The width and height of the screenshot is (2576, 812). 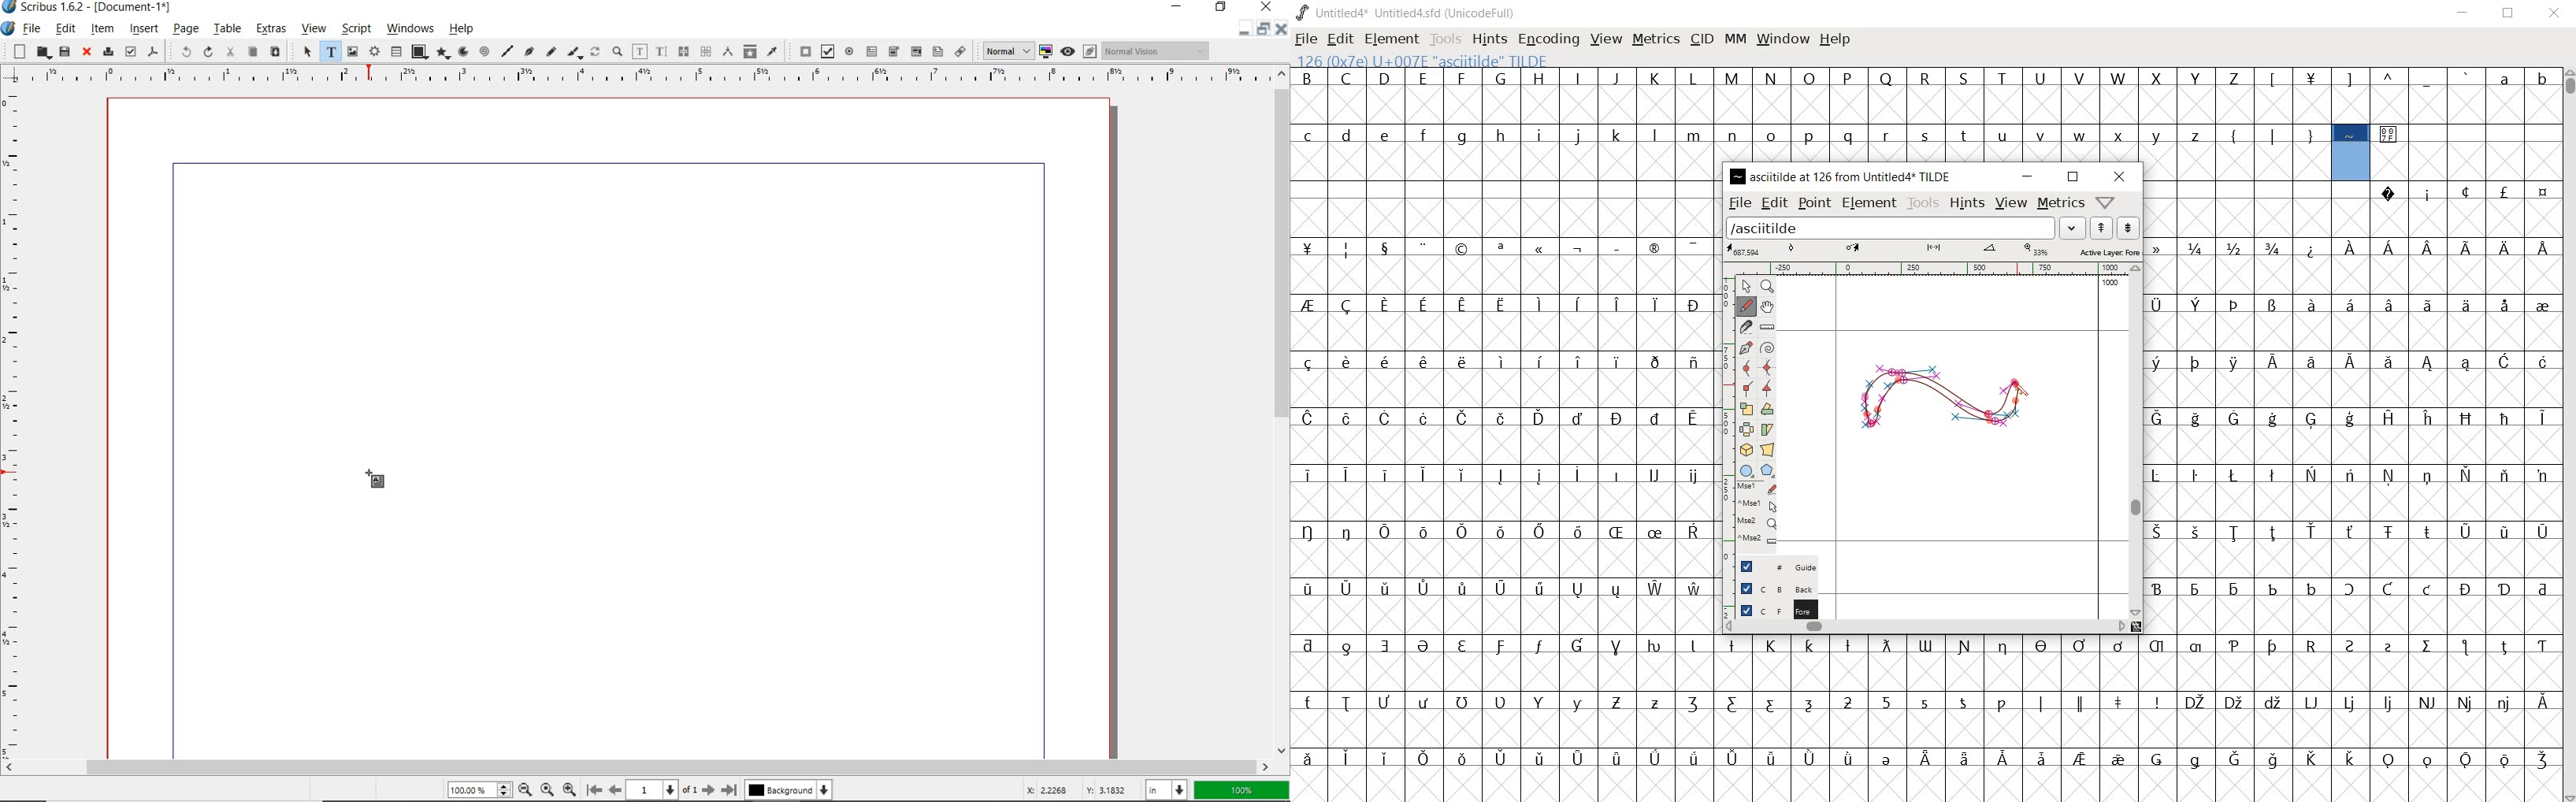 What do you see at coordinates (32, 30) in the screenshot?
I see `file` at bounding box center [32, 30].